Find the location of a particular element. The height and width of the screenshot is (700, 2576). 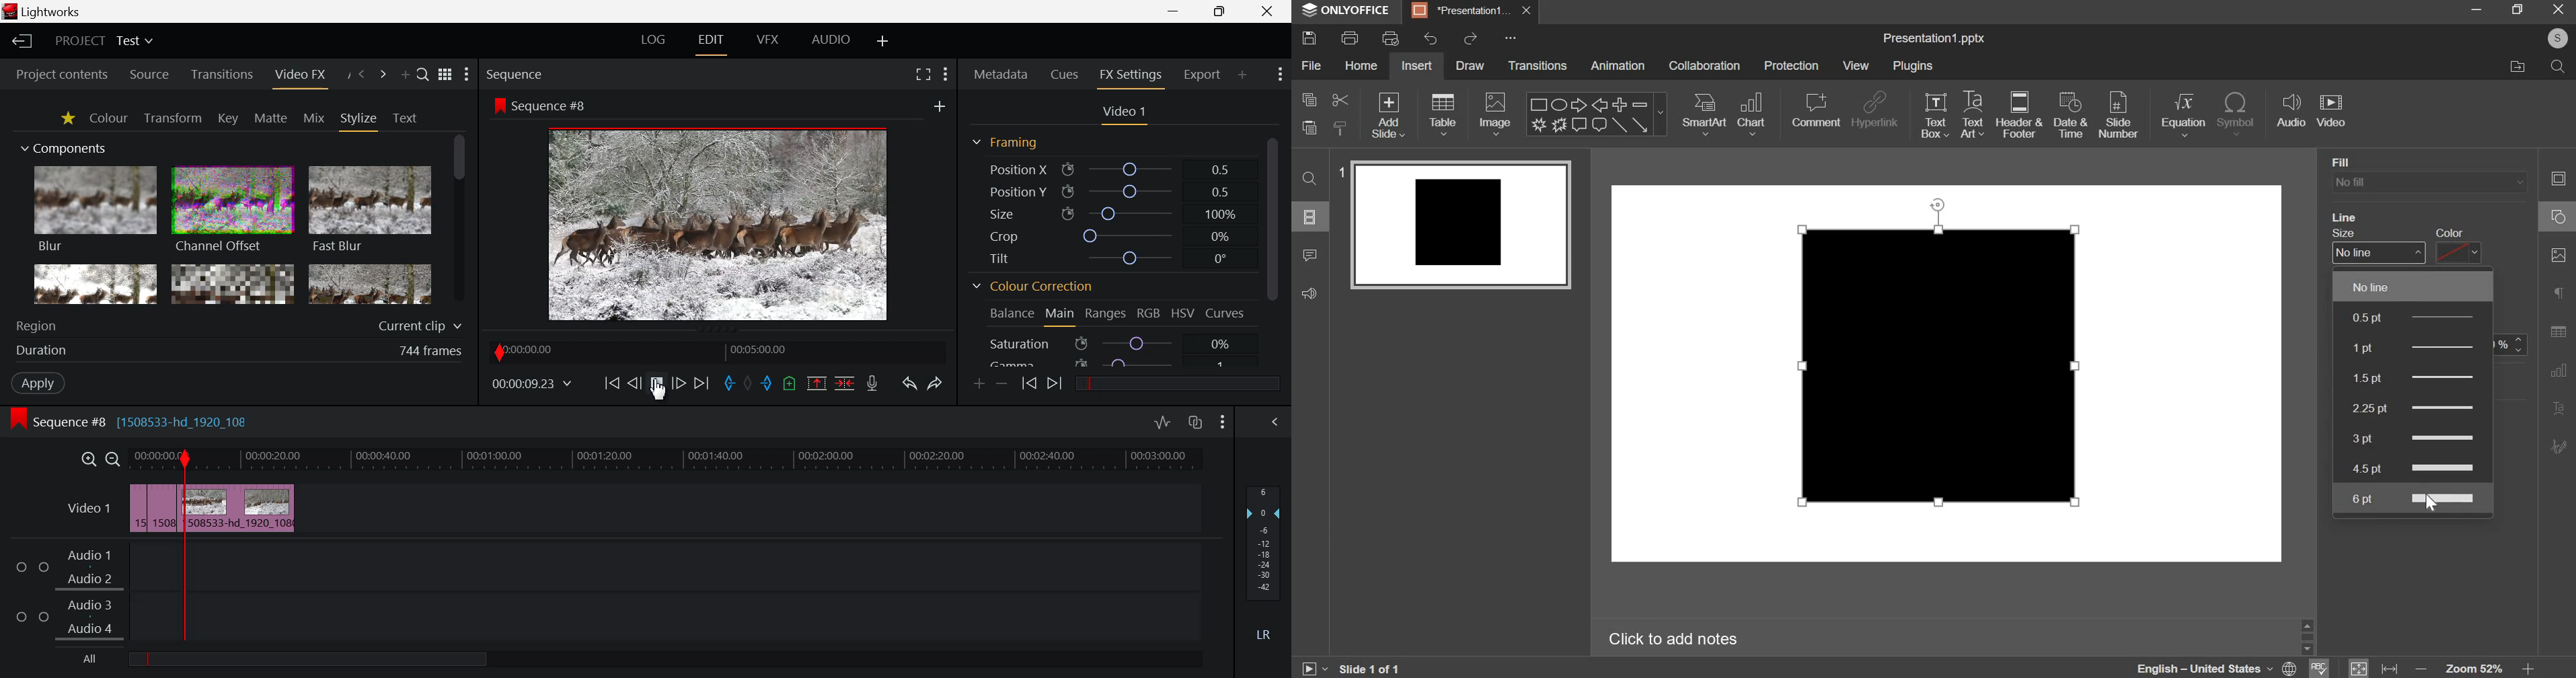

More  is located at coordinates (1513, 39).